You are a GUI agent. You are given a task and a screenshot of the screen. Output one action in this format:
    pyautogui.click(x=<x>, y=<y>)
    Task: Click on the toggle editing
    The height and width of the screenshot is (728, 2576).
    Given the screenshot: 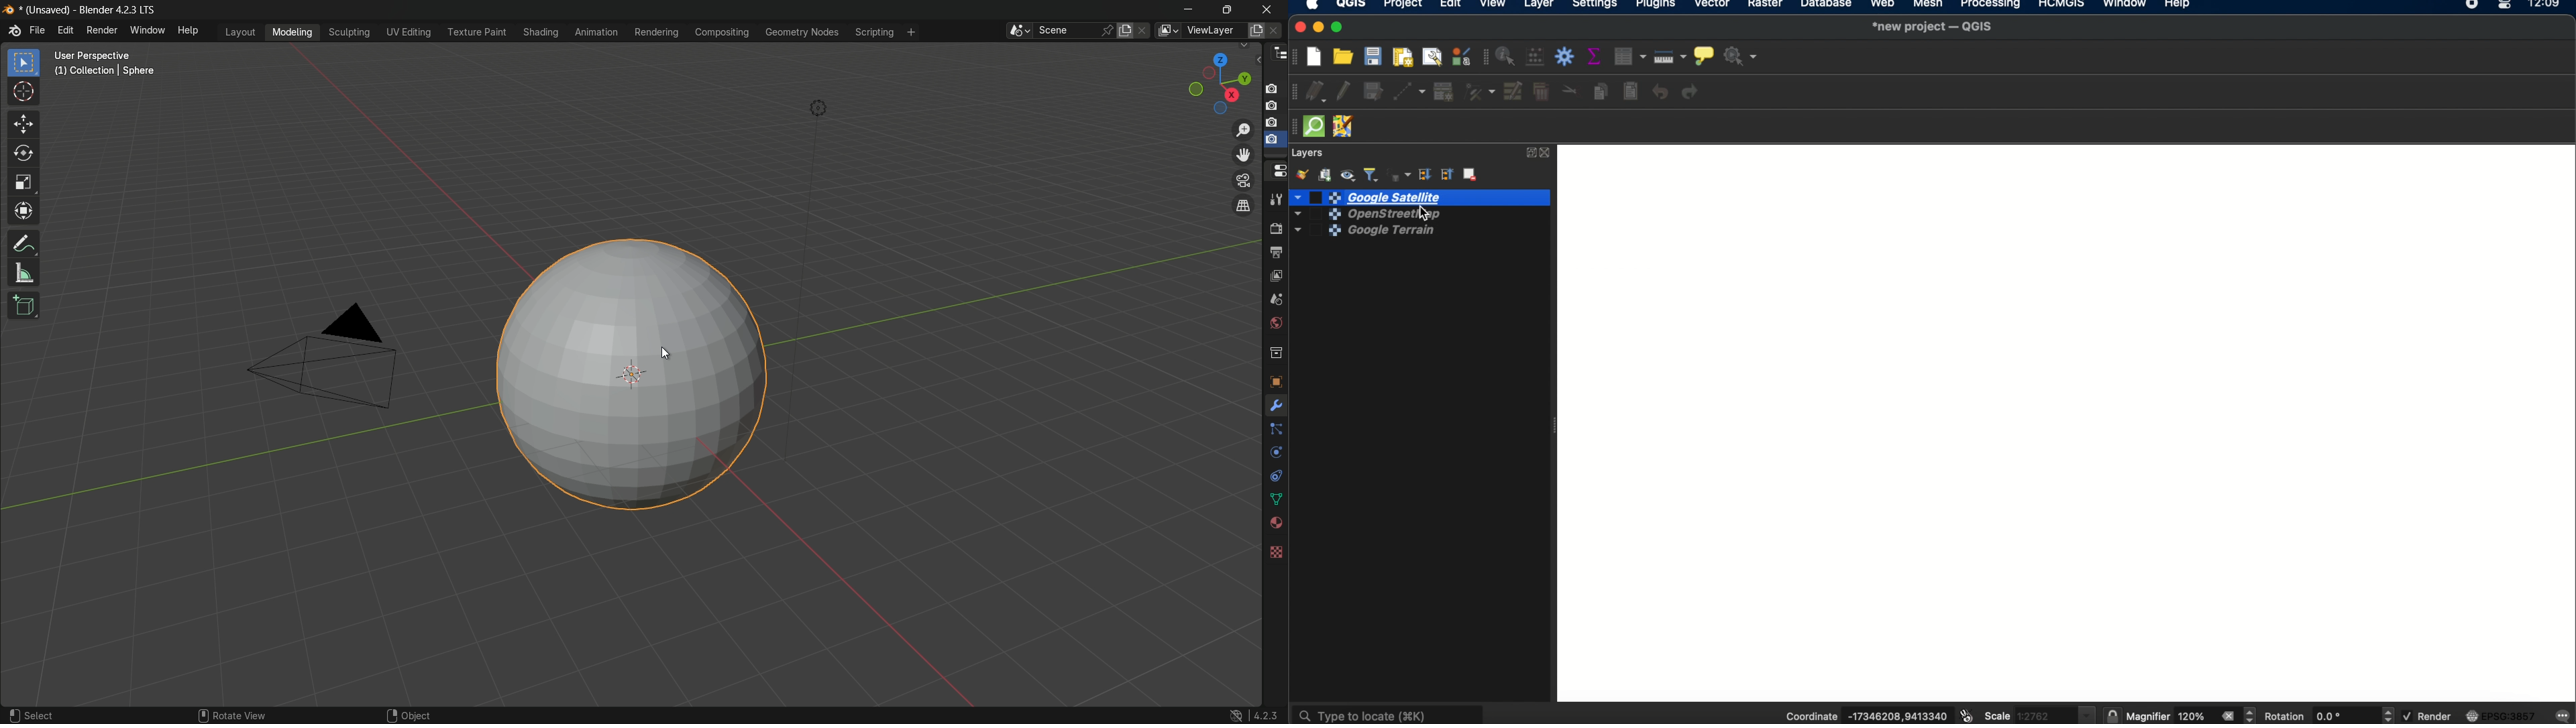 What is the action you would take?
    pyautogui.click(x=1344, y=93)
    